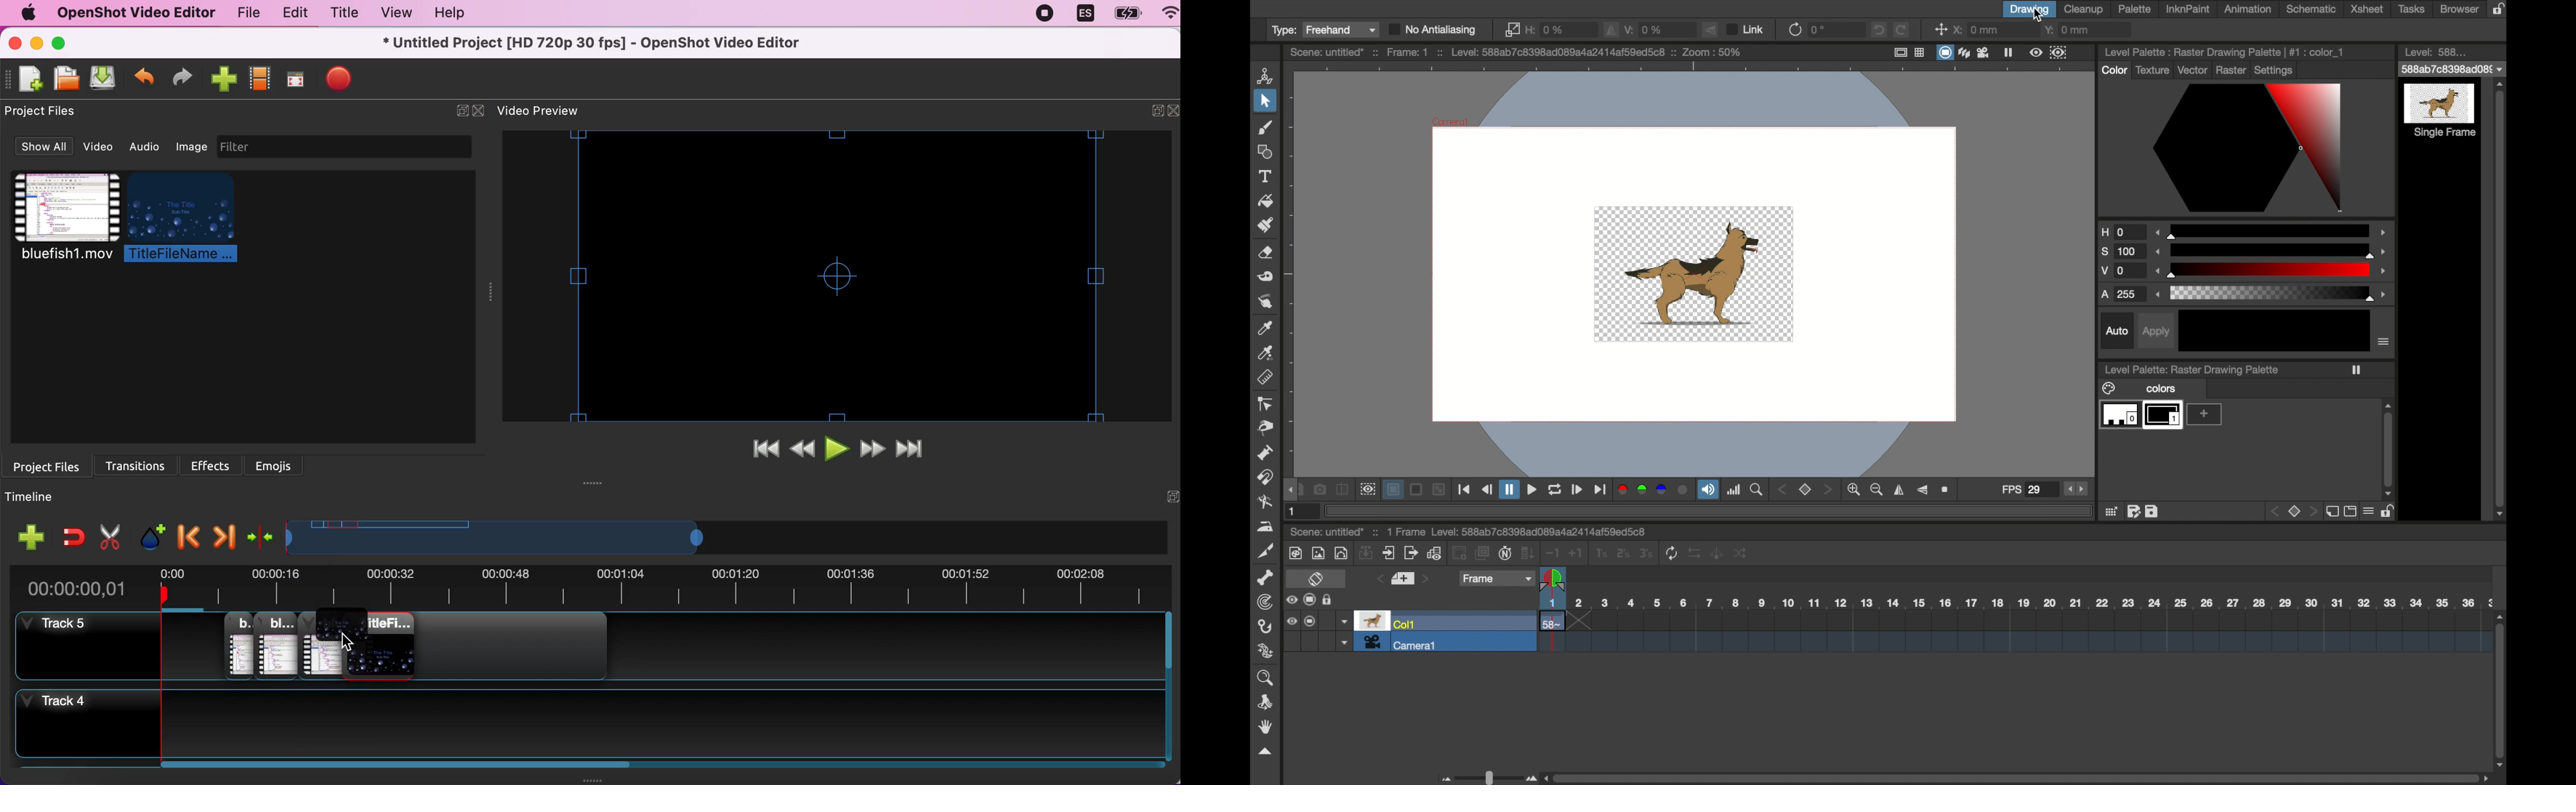 Image resolution: width=2576 pixels, height=812 pixels. Describe the element at coordinates (2281, 71) in the screenshot. I see `setting` at that location.